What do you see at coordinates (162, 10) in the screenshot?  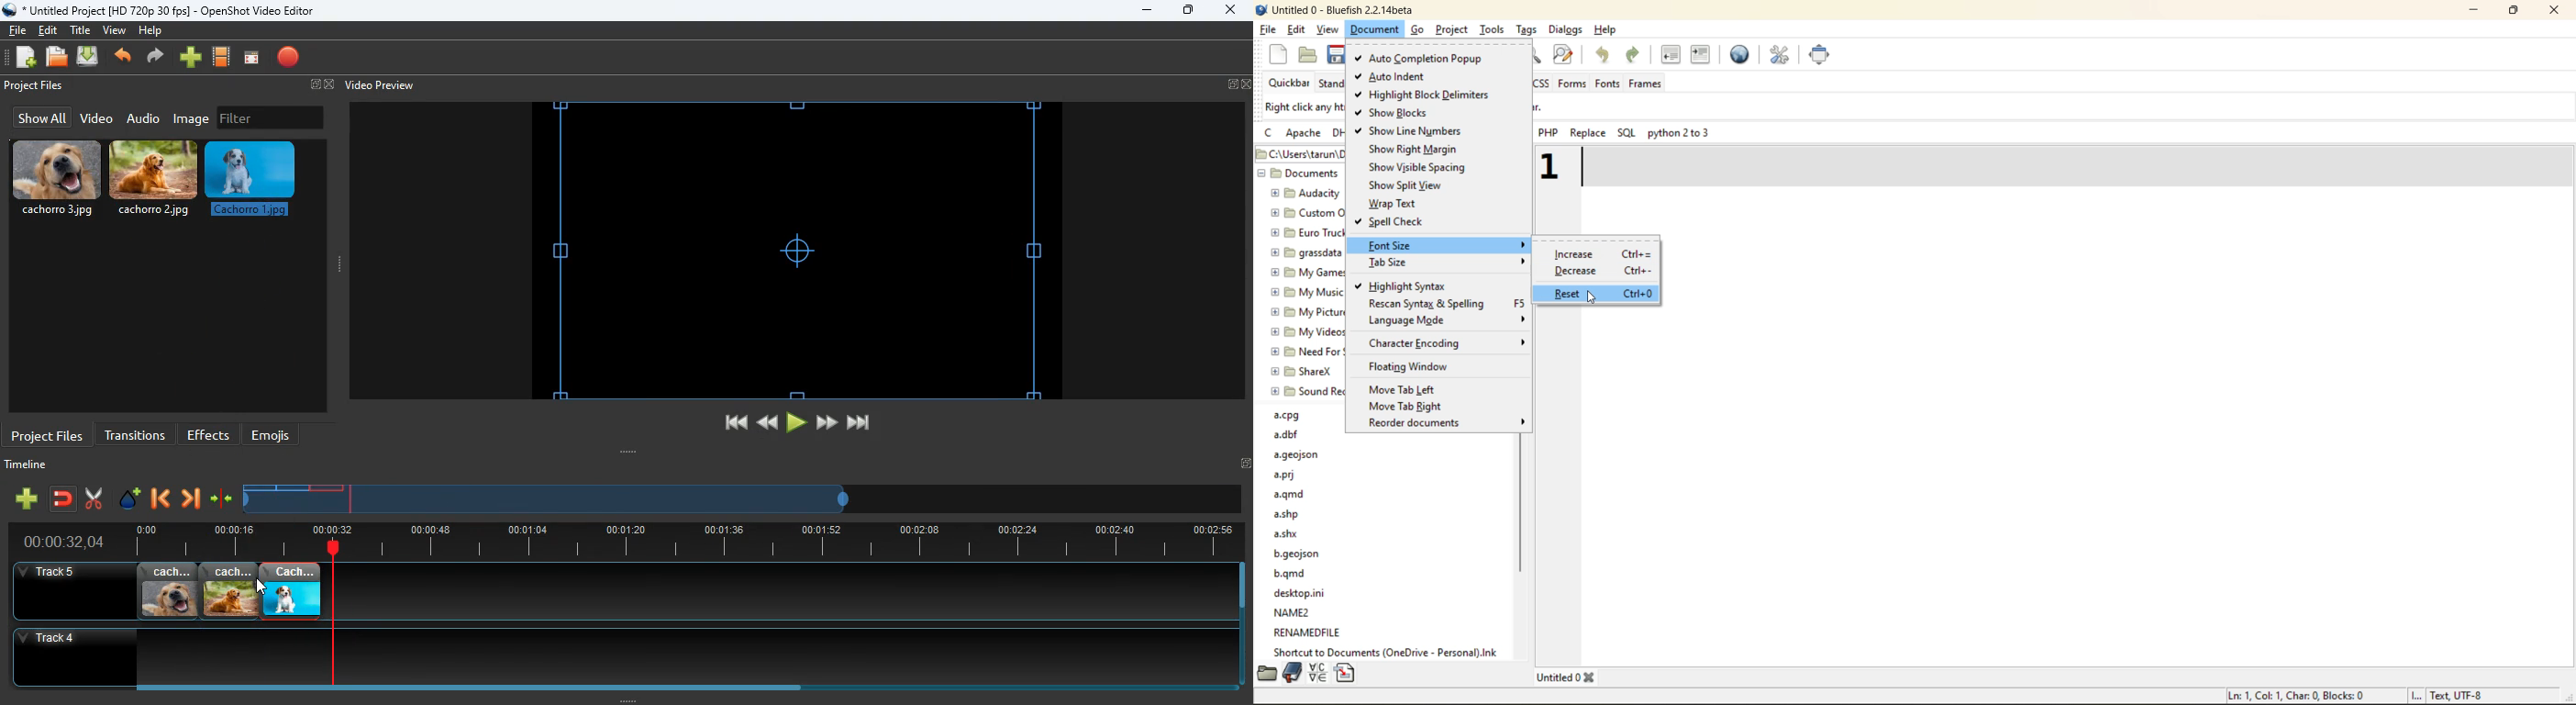 I see `* Untitled Project [HD 720p 30 fps] - OpenShot Video Editor` at bounding box center [162, 10].